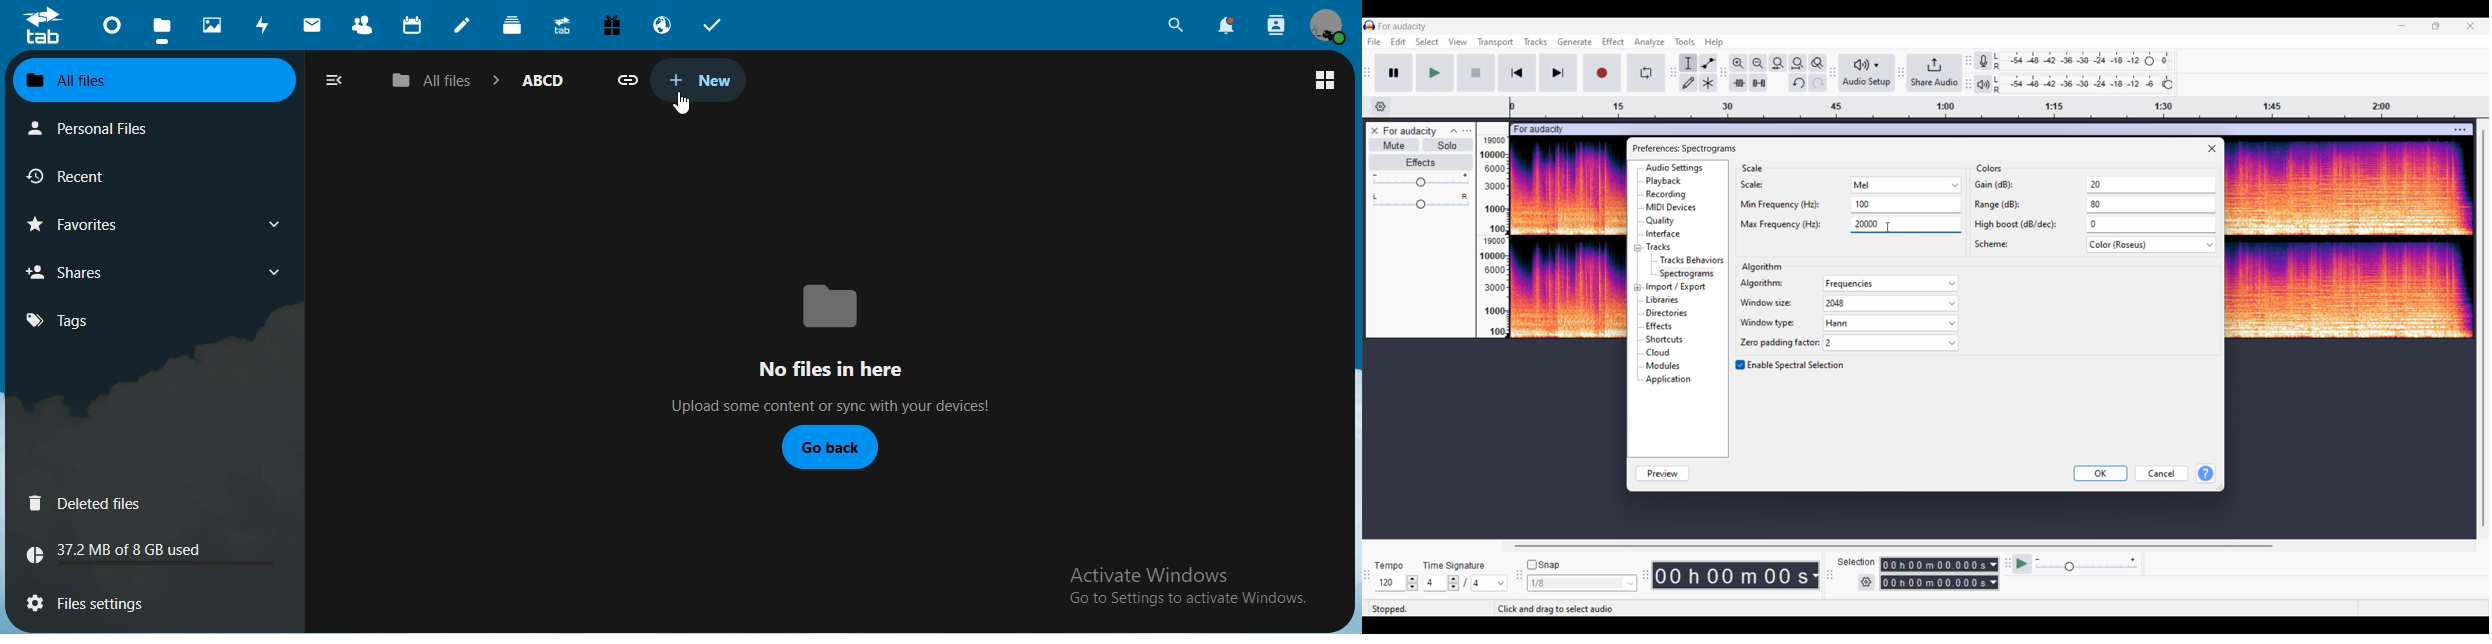 The height and width of the screenshot is (644, 2492). Describe the element at coordinates (1667, 235) in the screenshot. I see `interface` at that location.